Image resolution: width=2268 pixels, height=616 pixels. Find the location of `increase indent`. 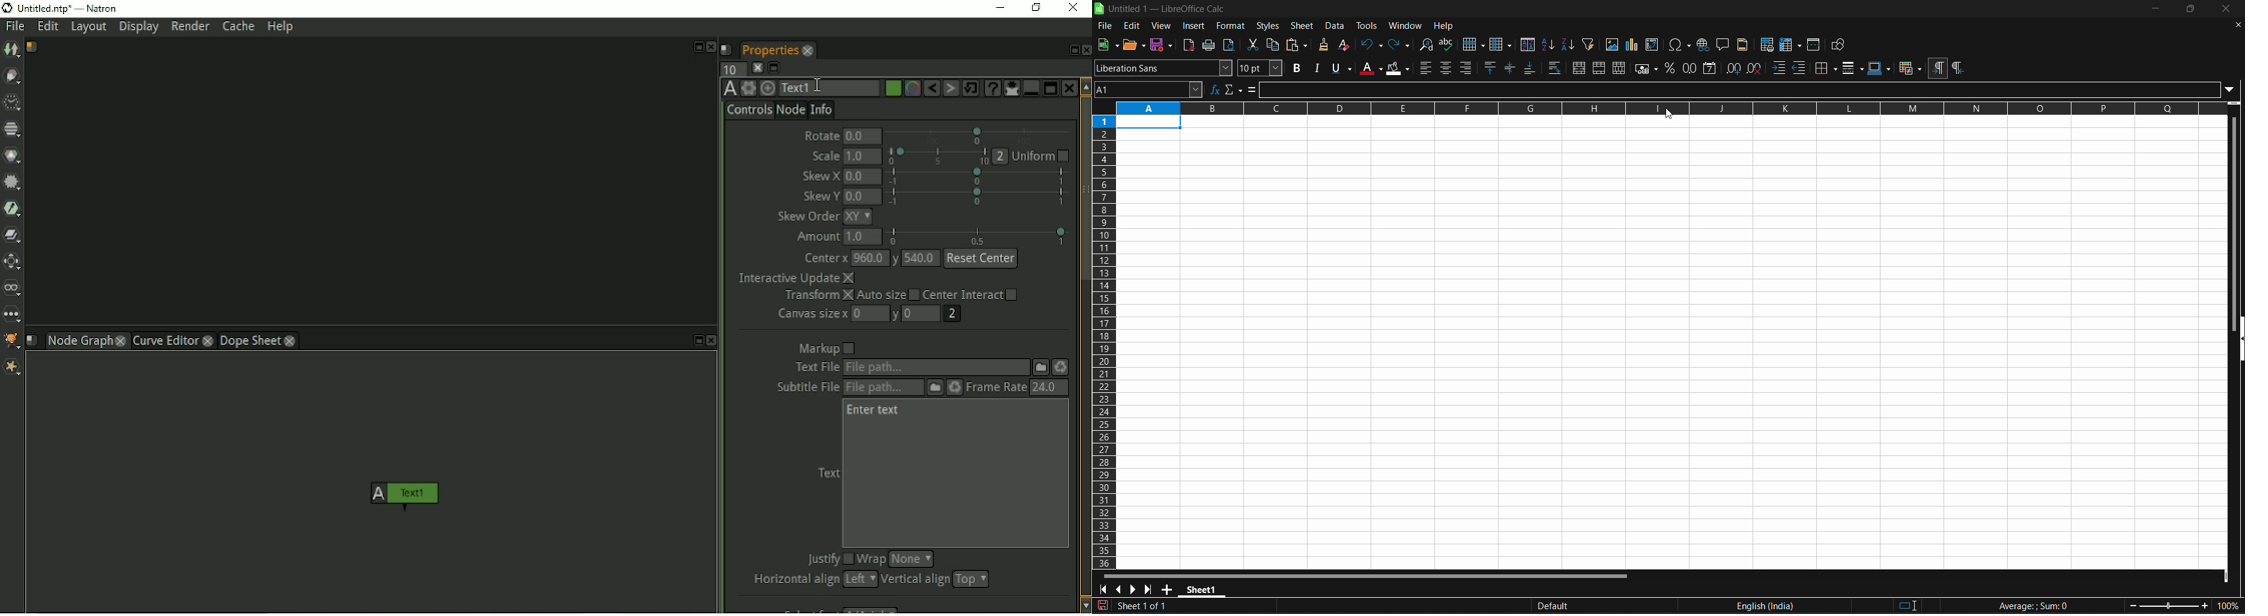

increase indent is located at coordinates (1779, 67).